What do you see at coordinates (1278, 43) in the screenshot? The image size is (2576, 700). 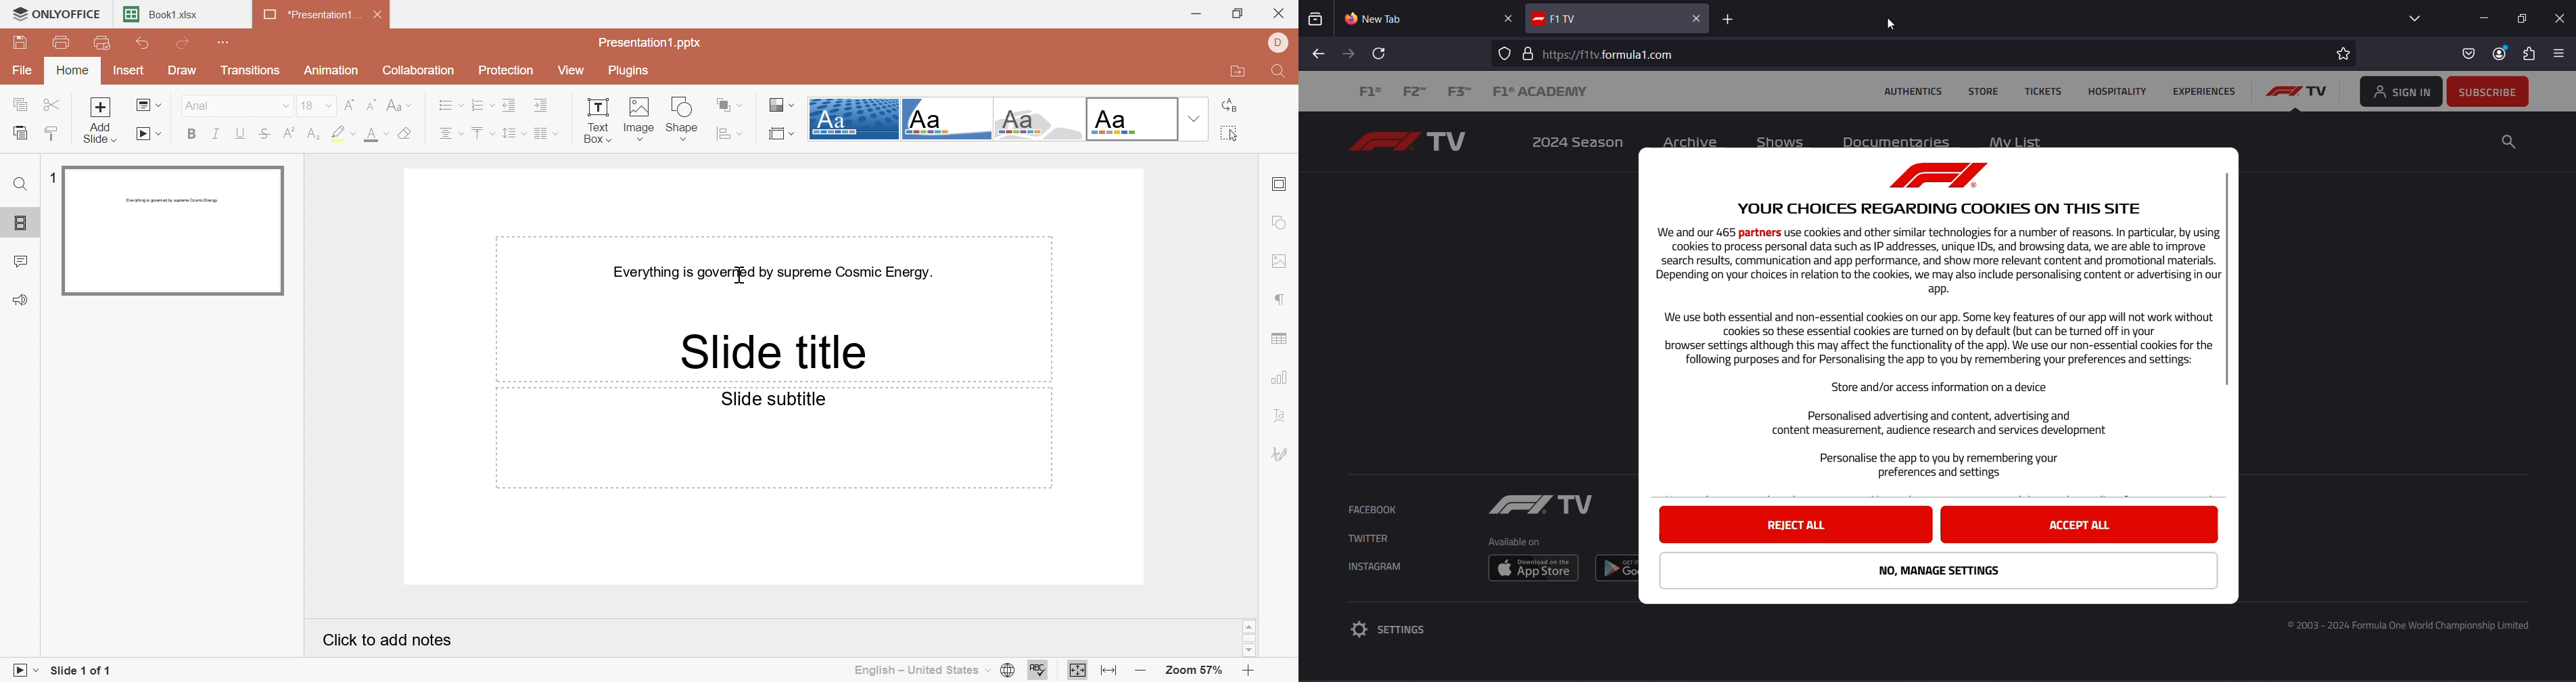 I see `DELL` at bounding box center [1278, 43].